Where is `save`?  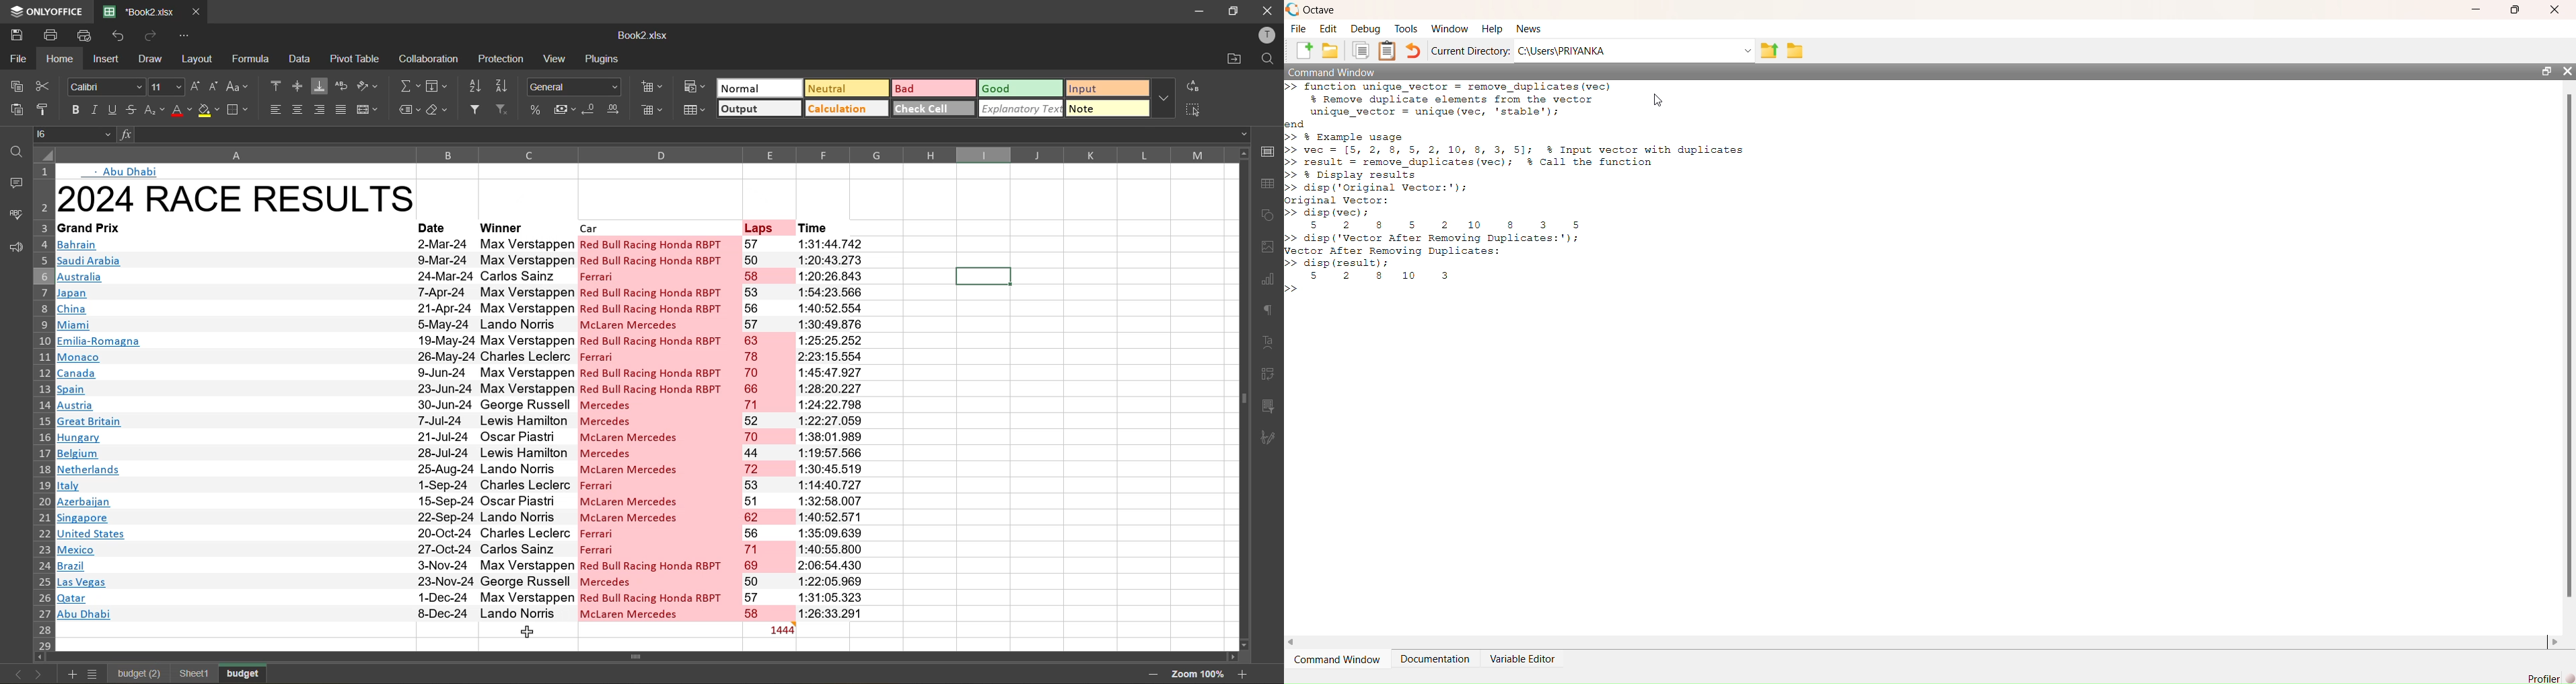
save is located at coordinates (15, 33).